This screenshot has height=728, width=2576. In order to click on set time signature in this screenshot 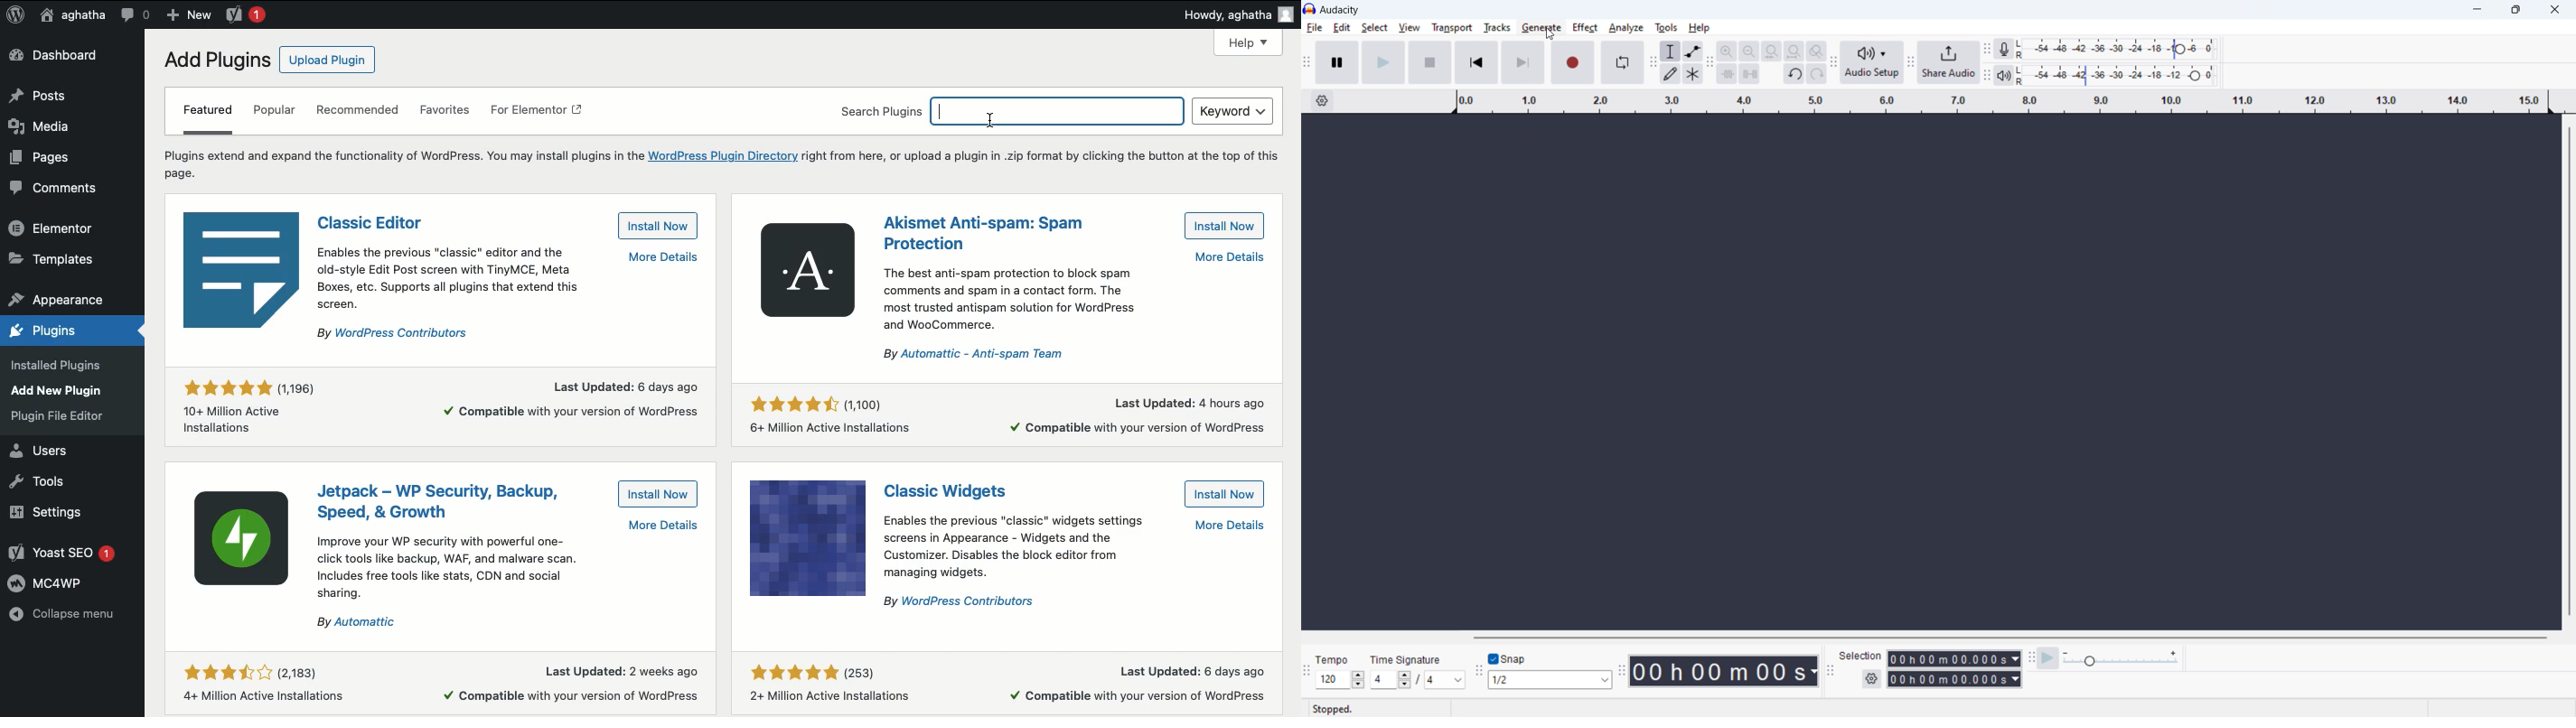, I will do `click(1417, 680)`.